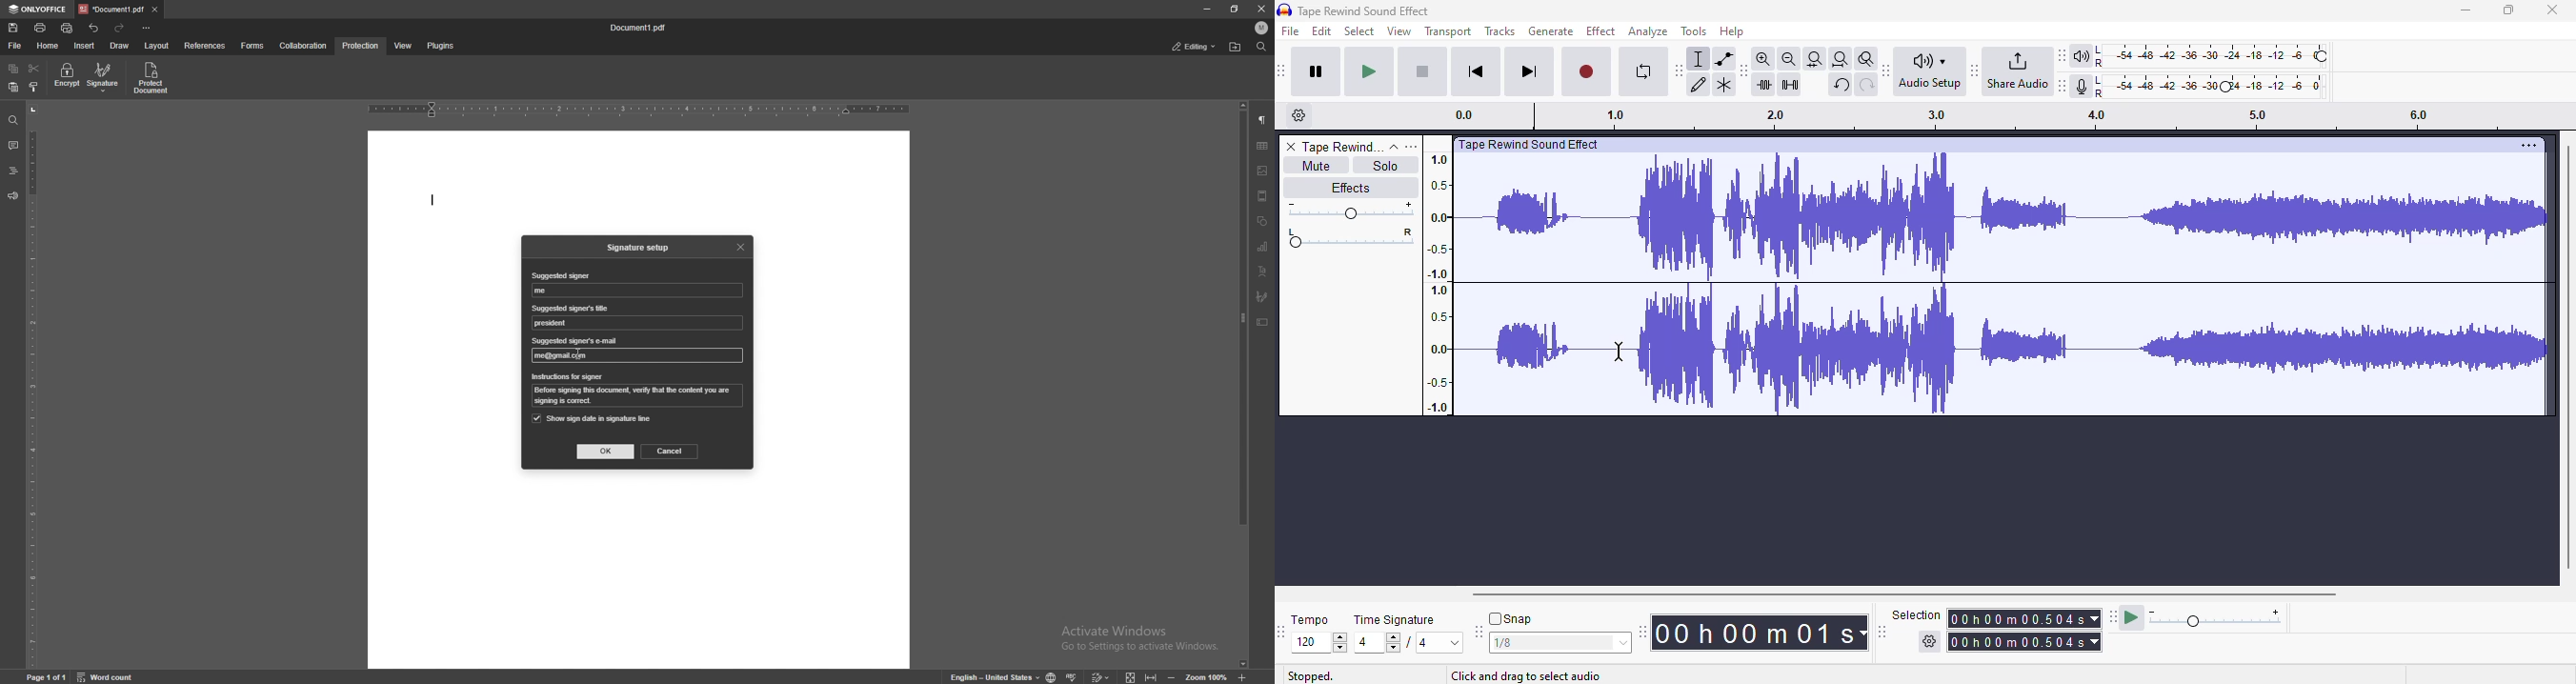 The height and width of the screenshot is (700, 2576). I want to click on insert, so click(86, 46).